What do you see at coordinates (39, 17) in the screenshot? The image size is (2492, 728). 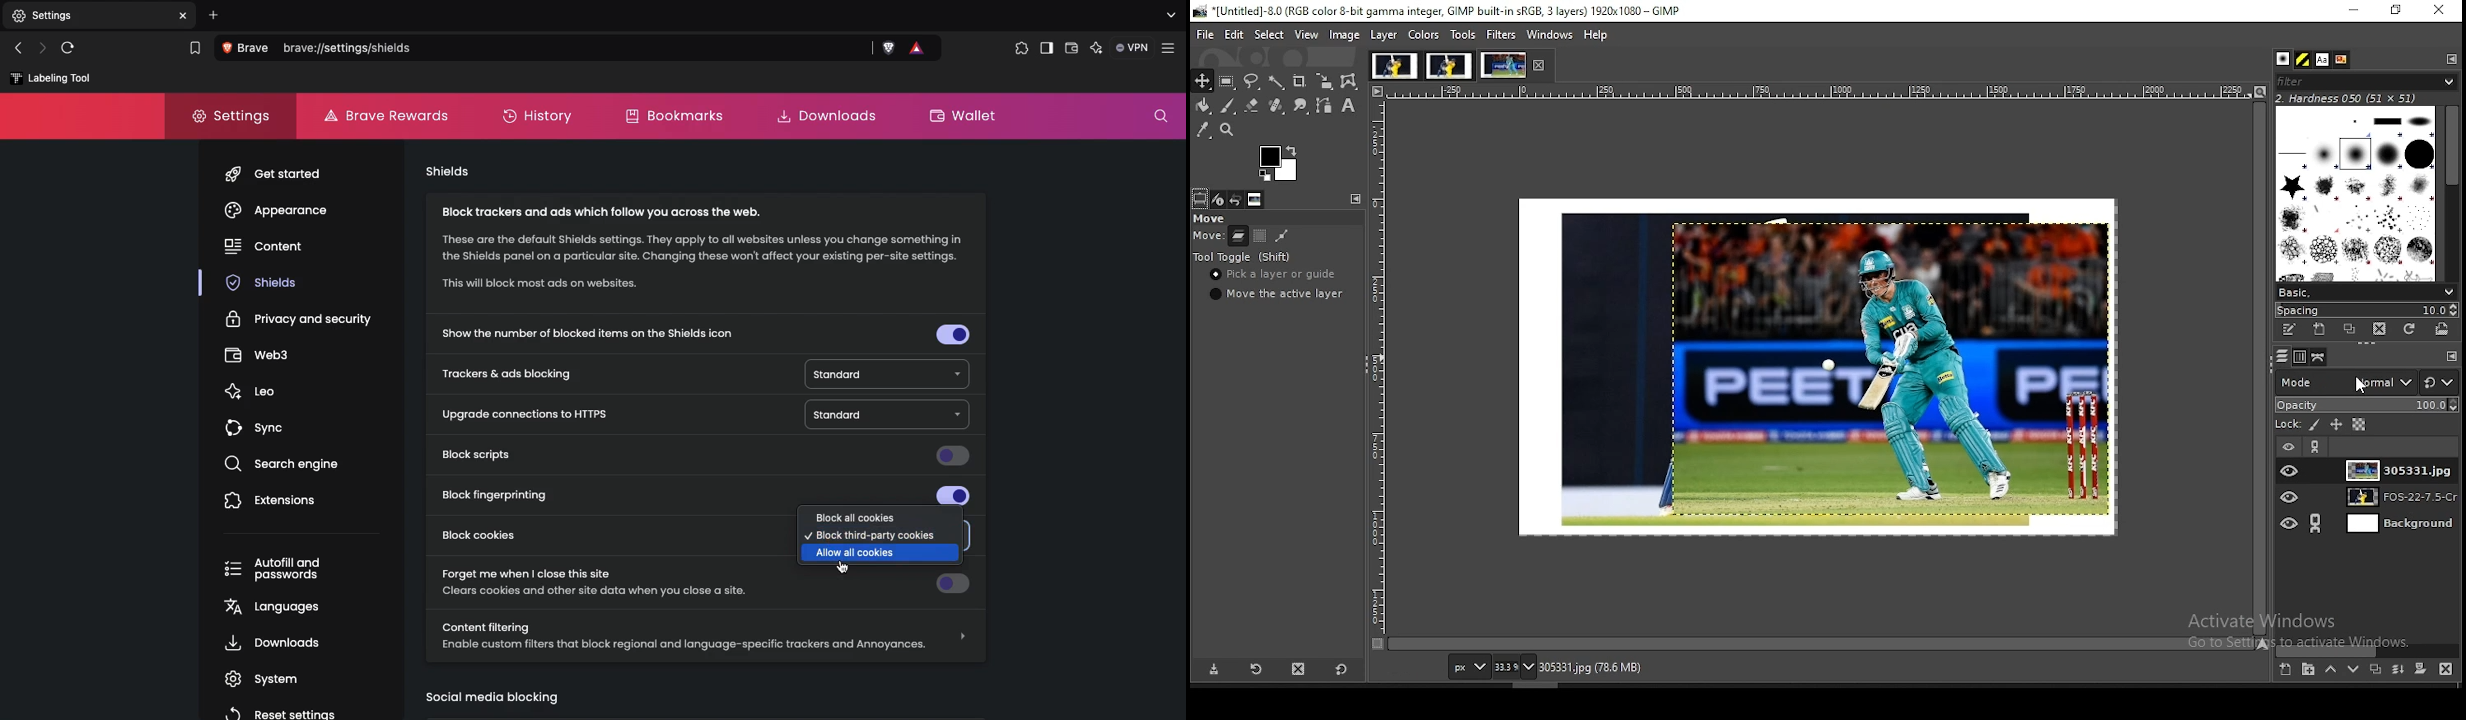 I see `New tab` at bounding box center [39, 17].